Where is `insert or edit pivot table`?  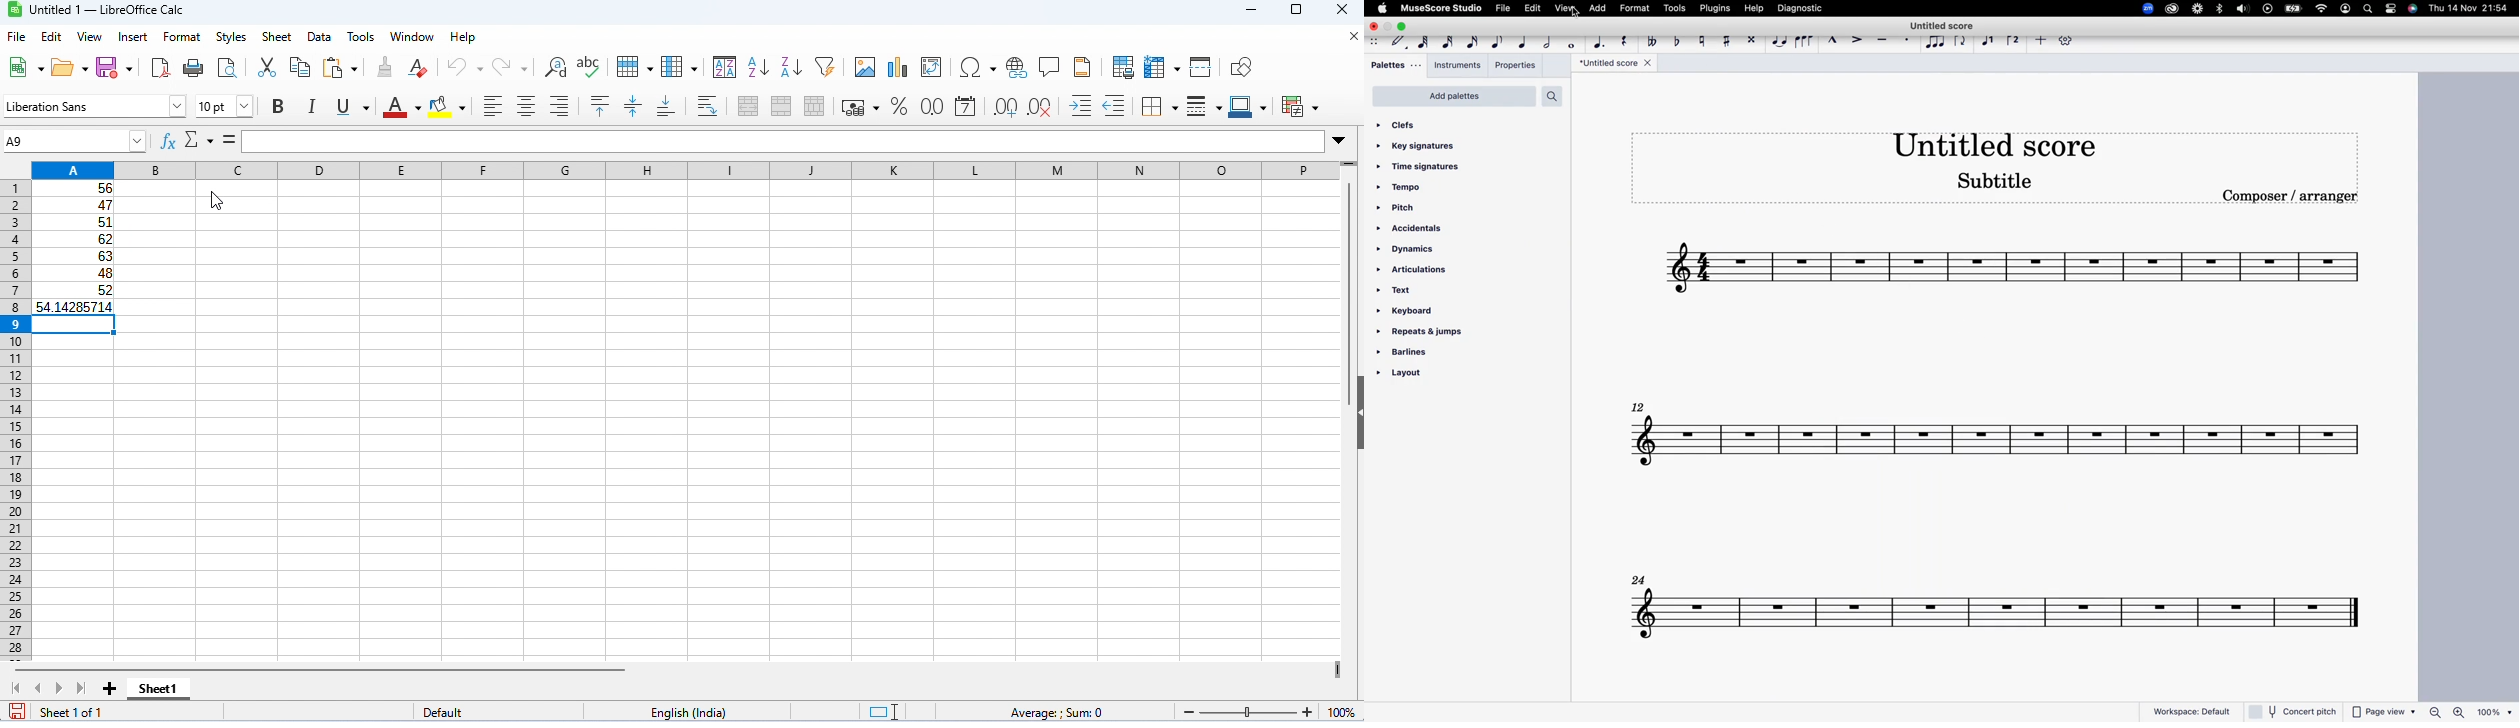 insert or edit pivot table is located at coordinates (933, 68).